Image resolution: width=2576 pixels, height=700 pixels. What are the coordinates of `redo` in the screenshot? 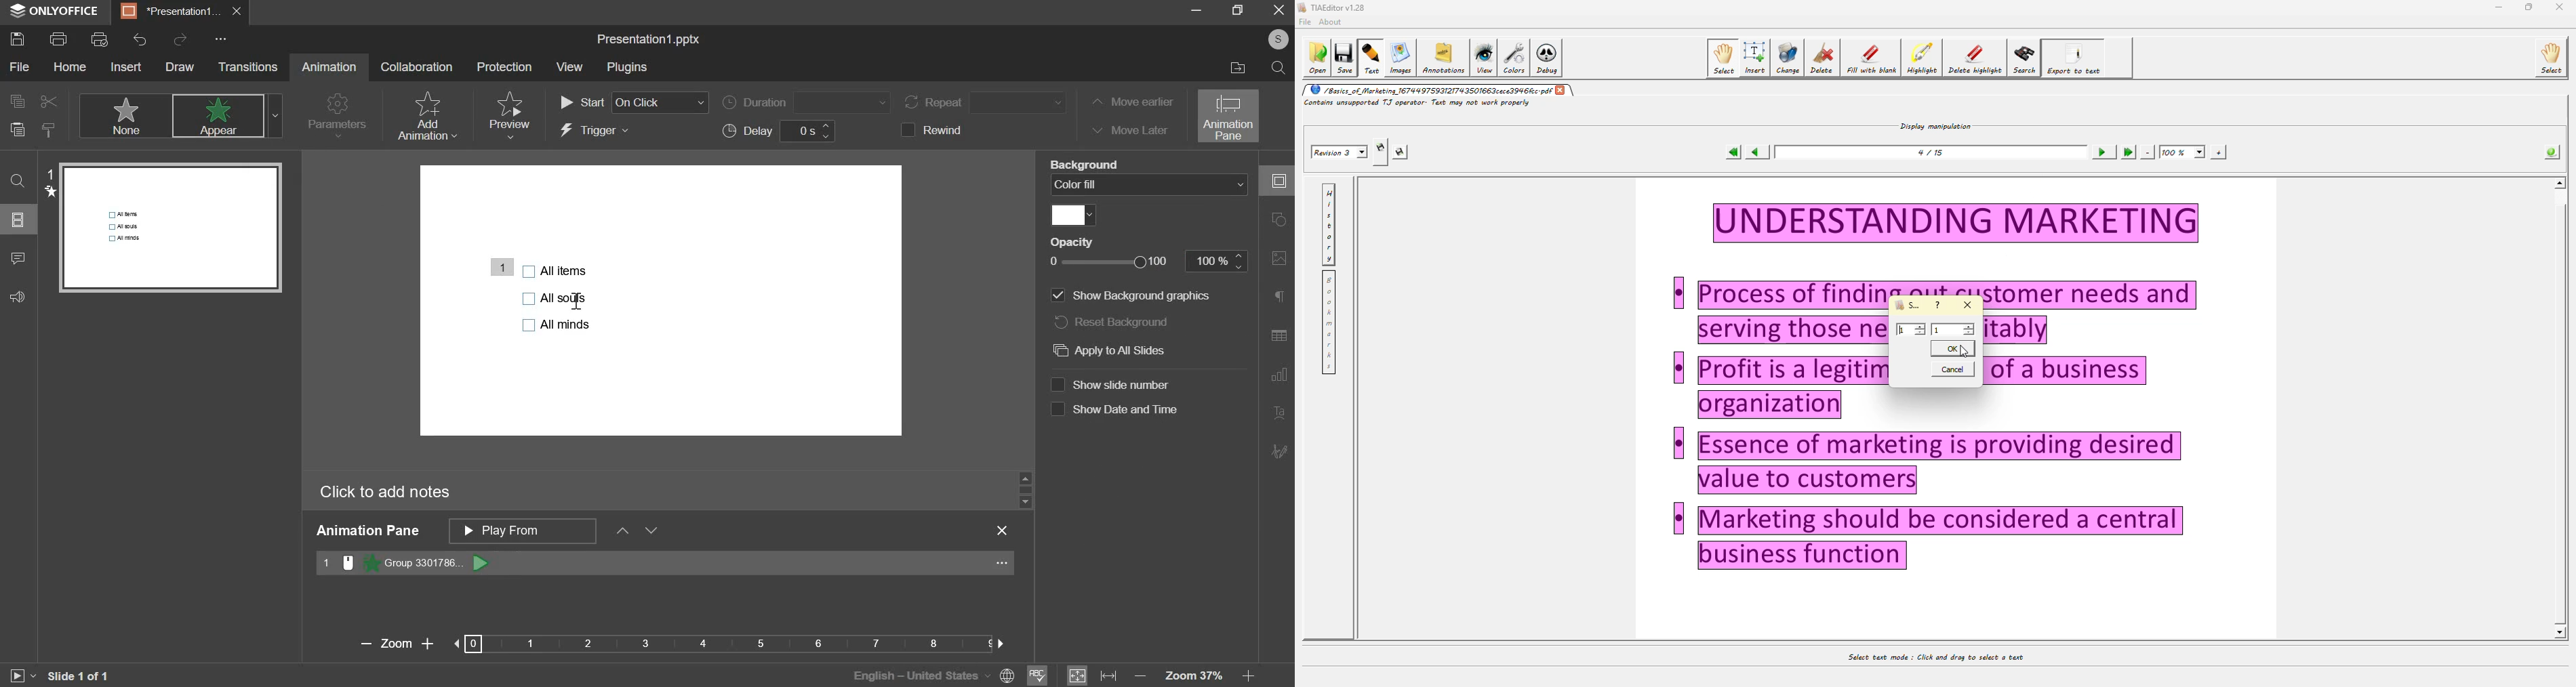 It's located at (179, 38).